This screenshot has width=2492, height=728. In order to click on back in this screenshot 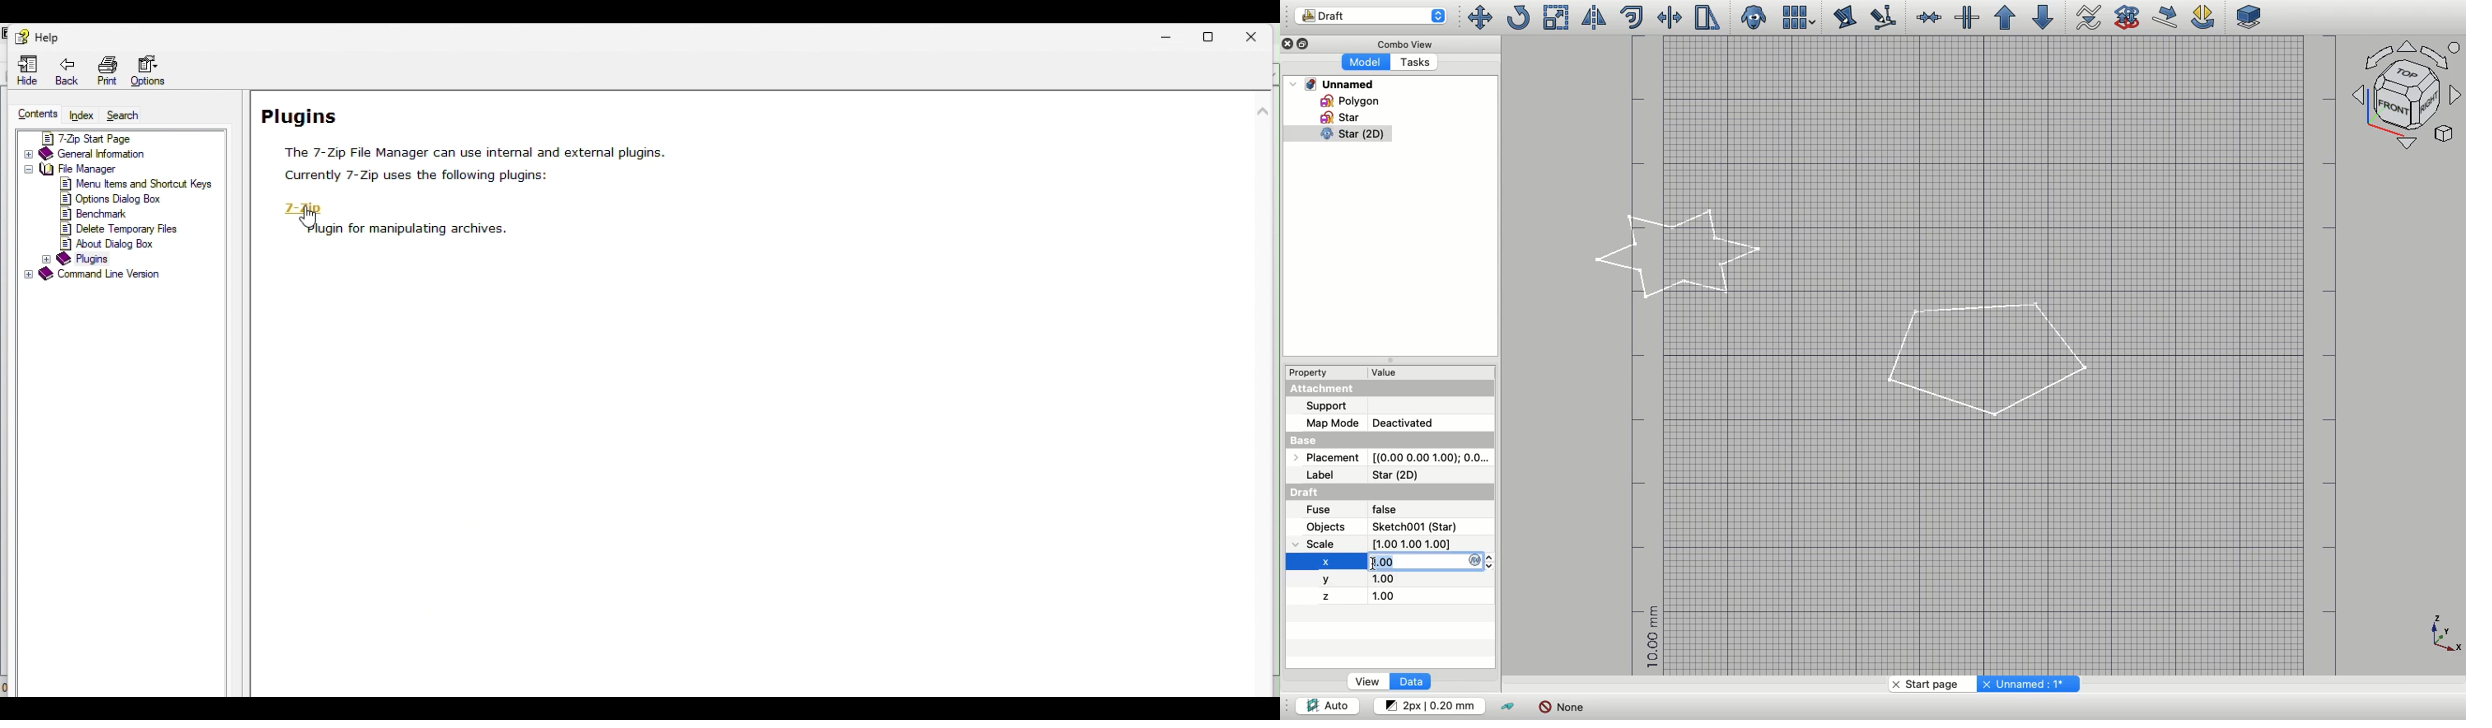, I will do `click(69, 68)`.